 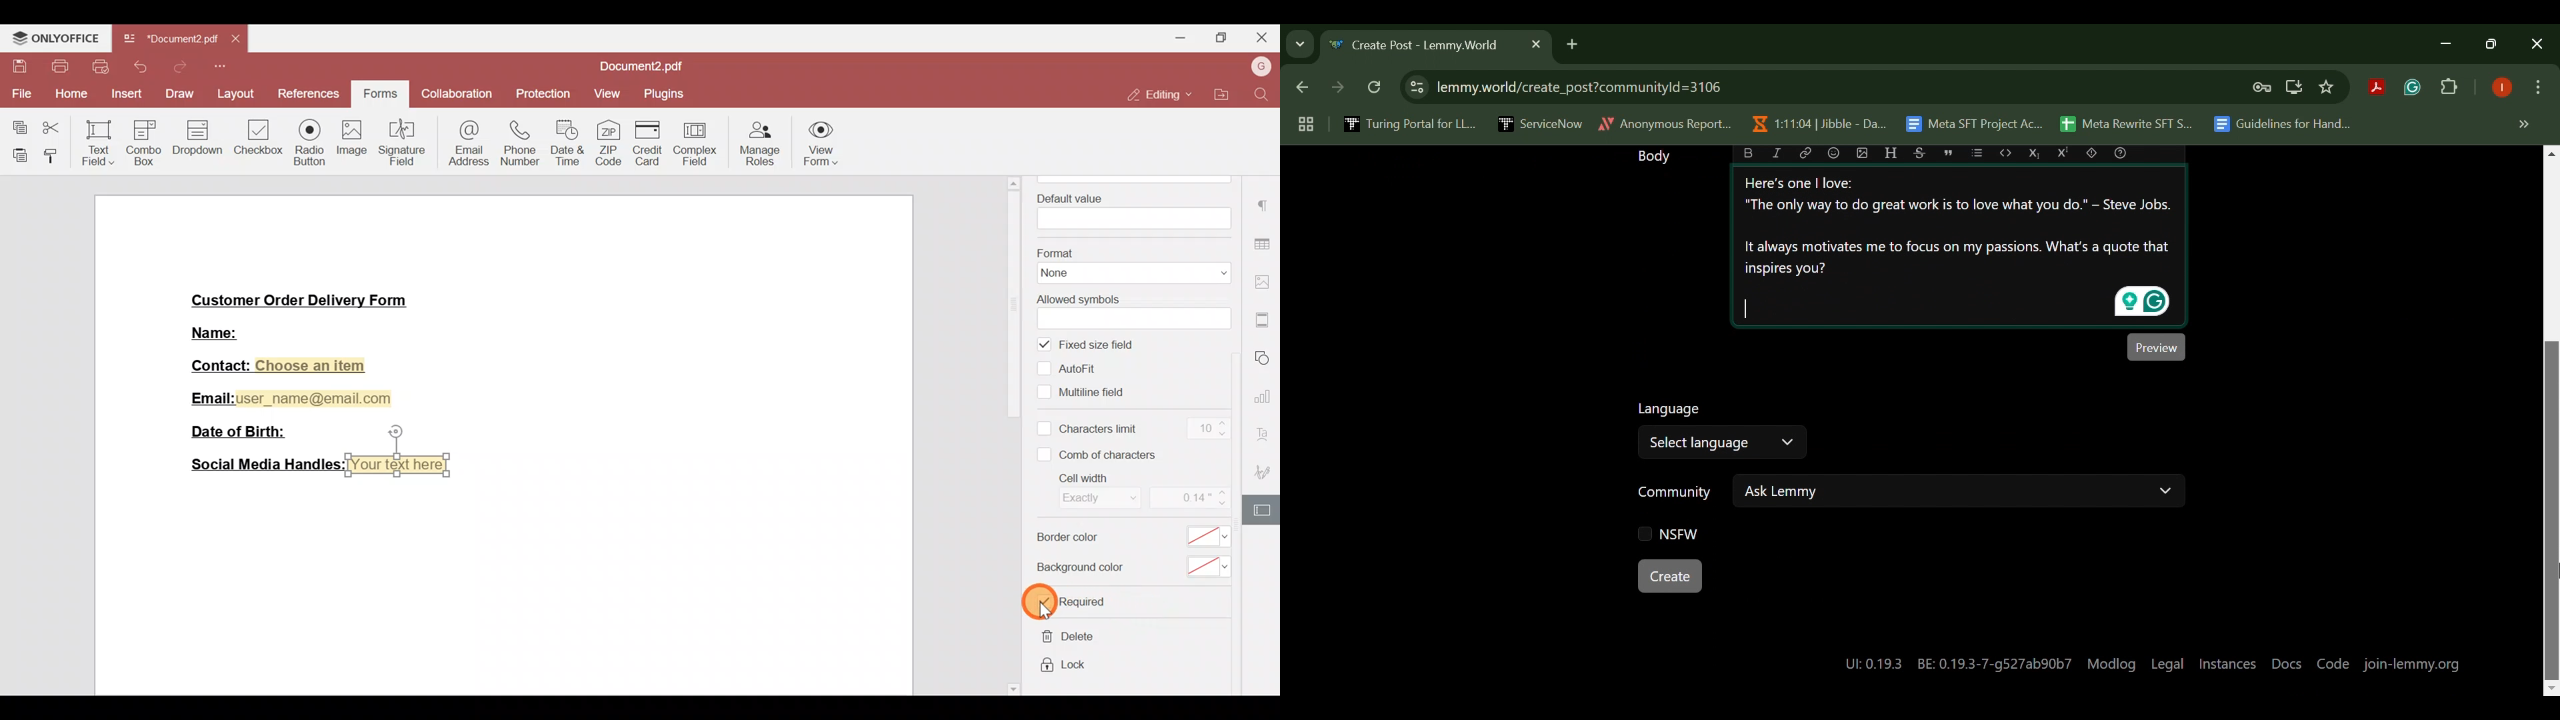 I want to click on Required, so click(x=1075, y=603).